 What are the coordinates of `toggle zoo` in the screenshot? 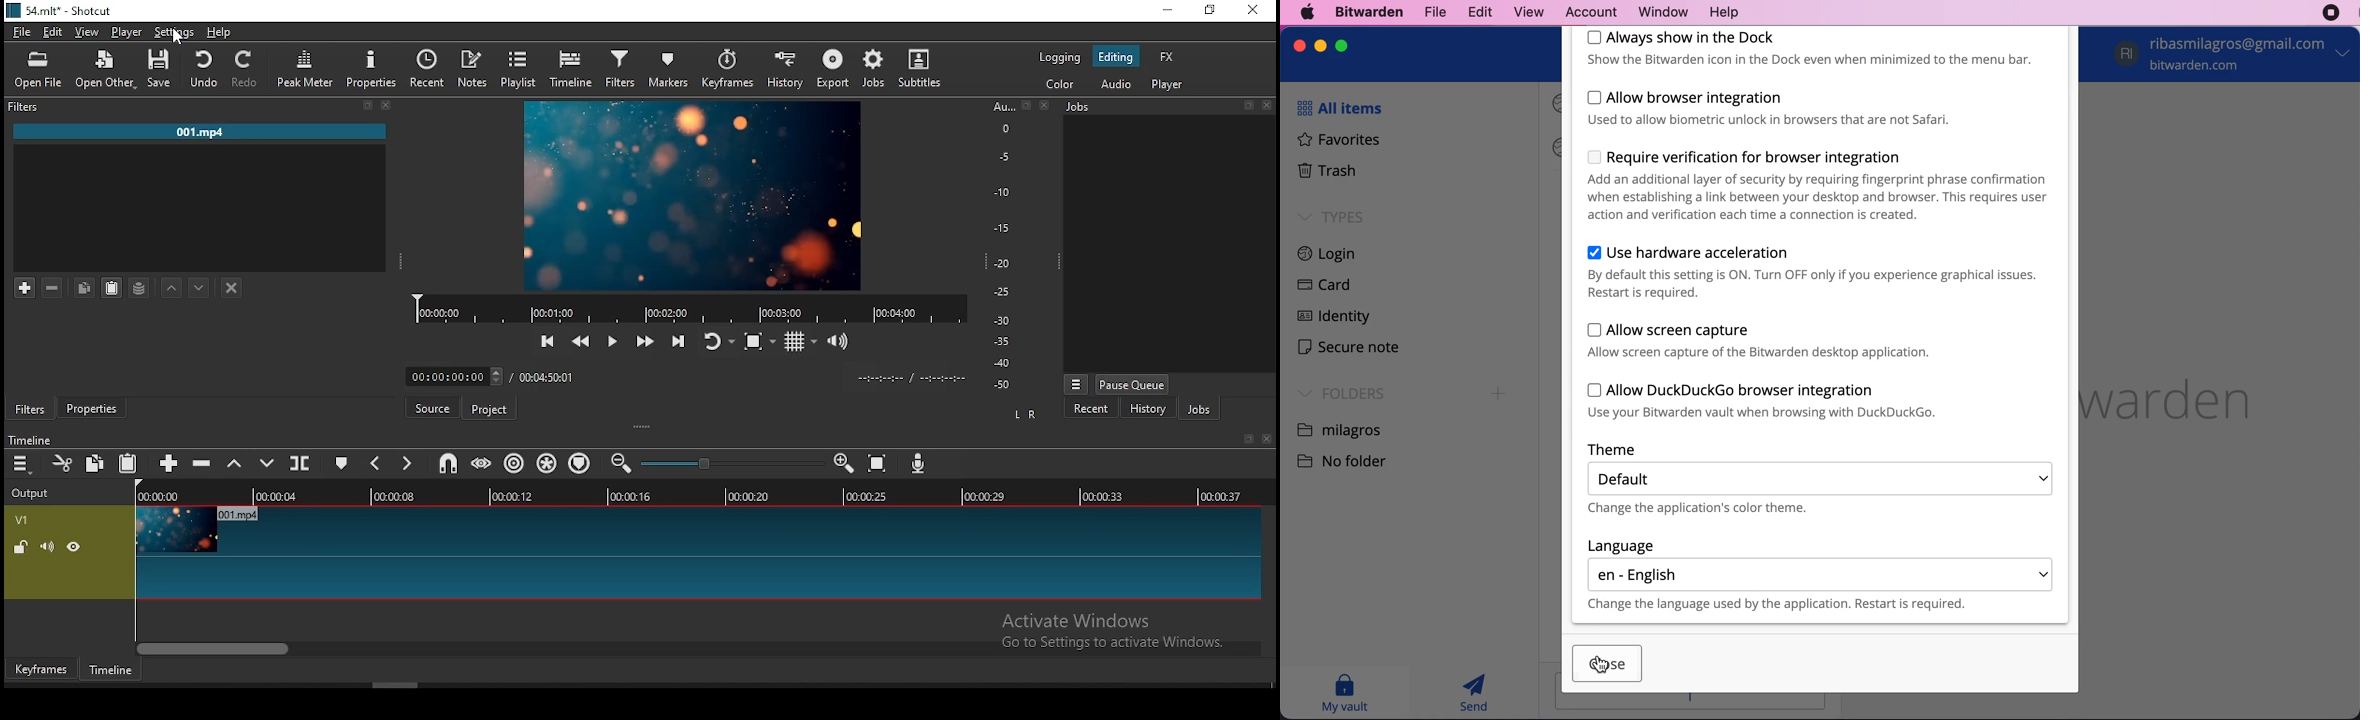 It's located at (759, 340).